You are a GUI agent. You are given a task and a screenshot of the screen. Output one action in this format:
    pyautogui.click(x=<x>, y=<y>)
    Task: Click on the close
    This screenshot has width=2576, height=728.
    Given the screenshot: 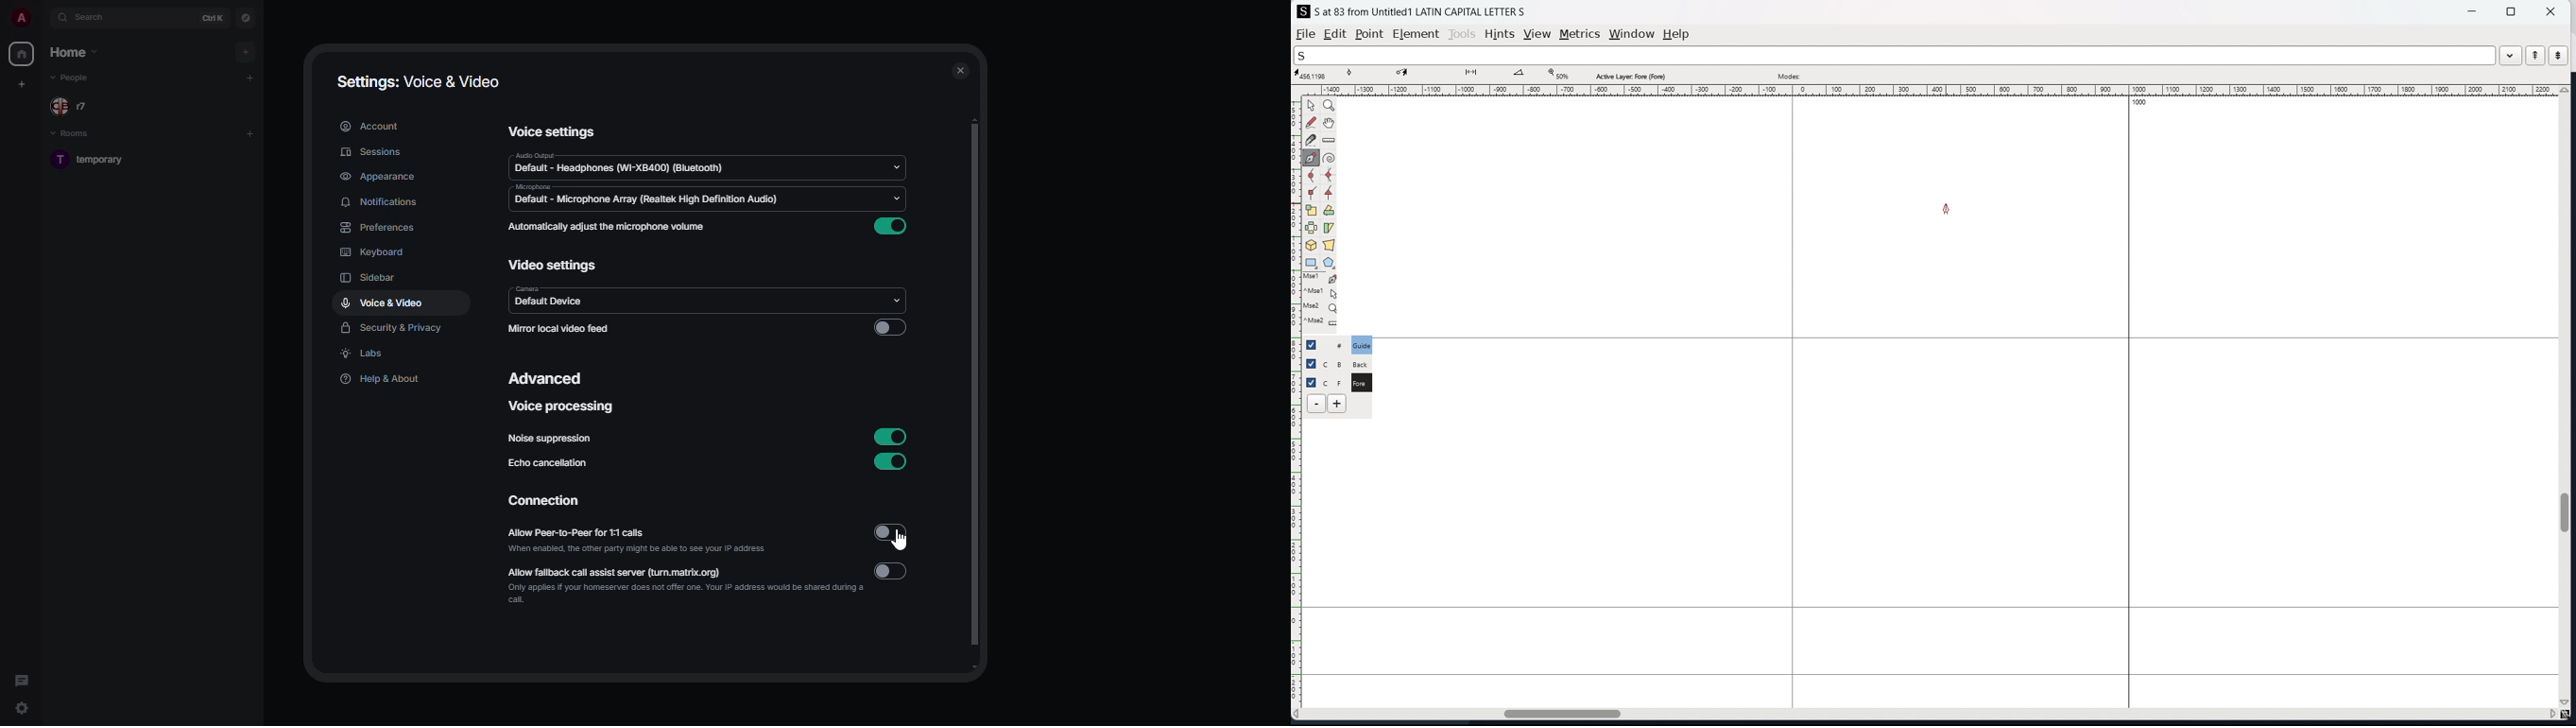 What is the action you would take?
    pyautogui.click(x=961, y=67)
    